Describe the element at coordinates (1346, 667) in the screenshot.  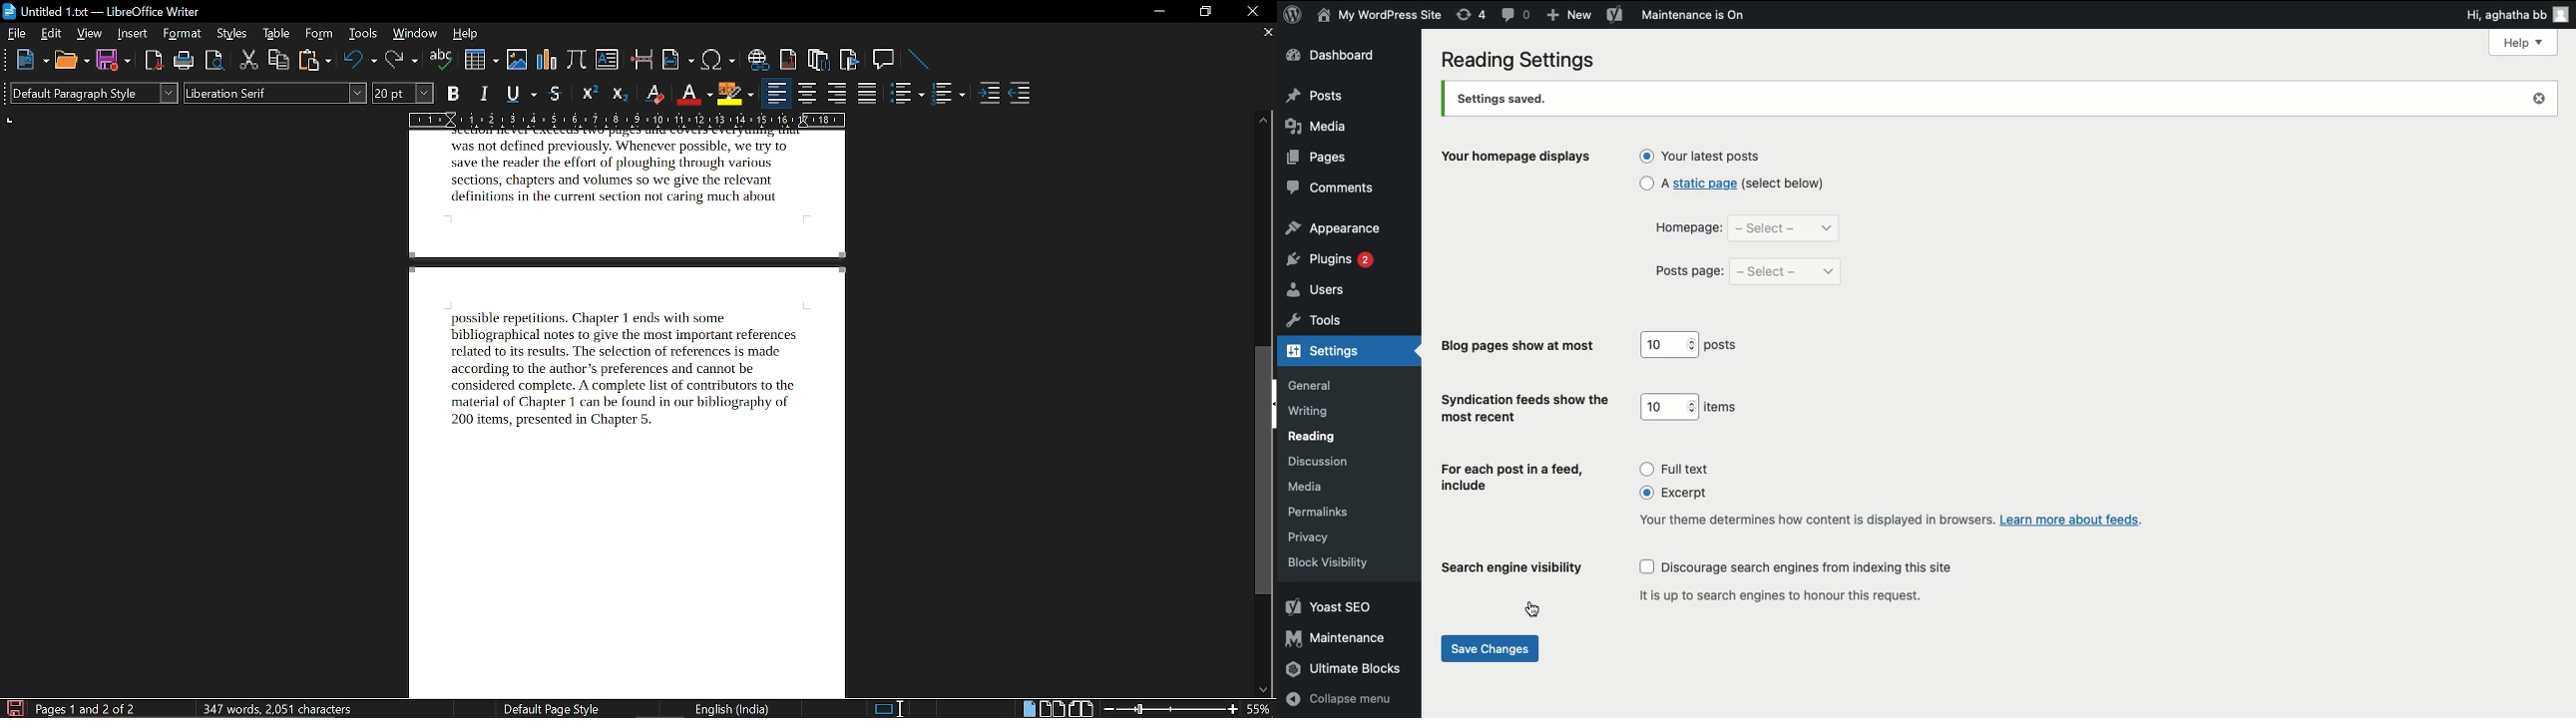
I see `ultimate blocks` at that location.